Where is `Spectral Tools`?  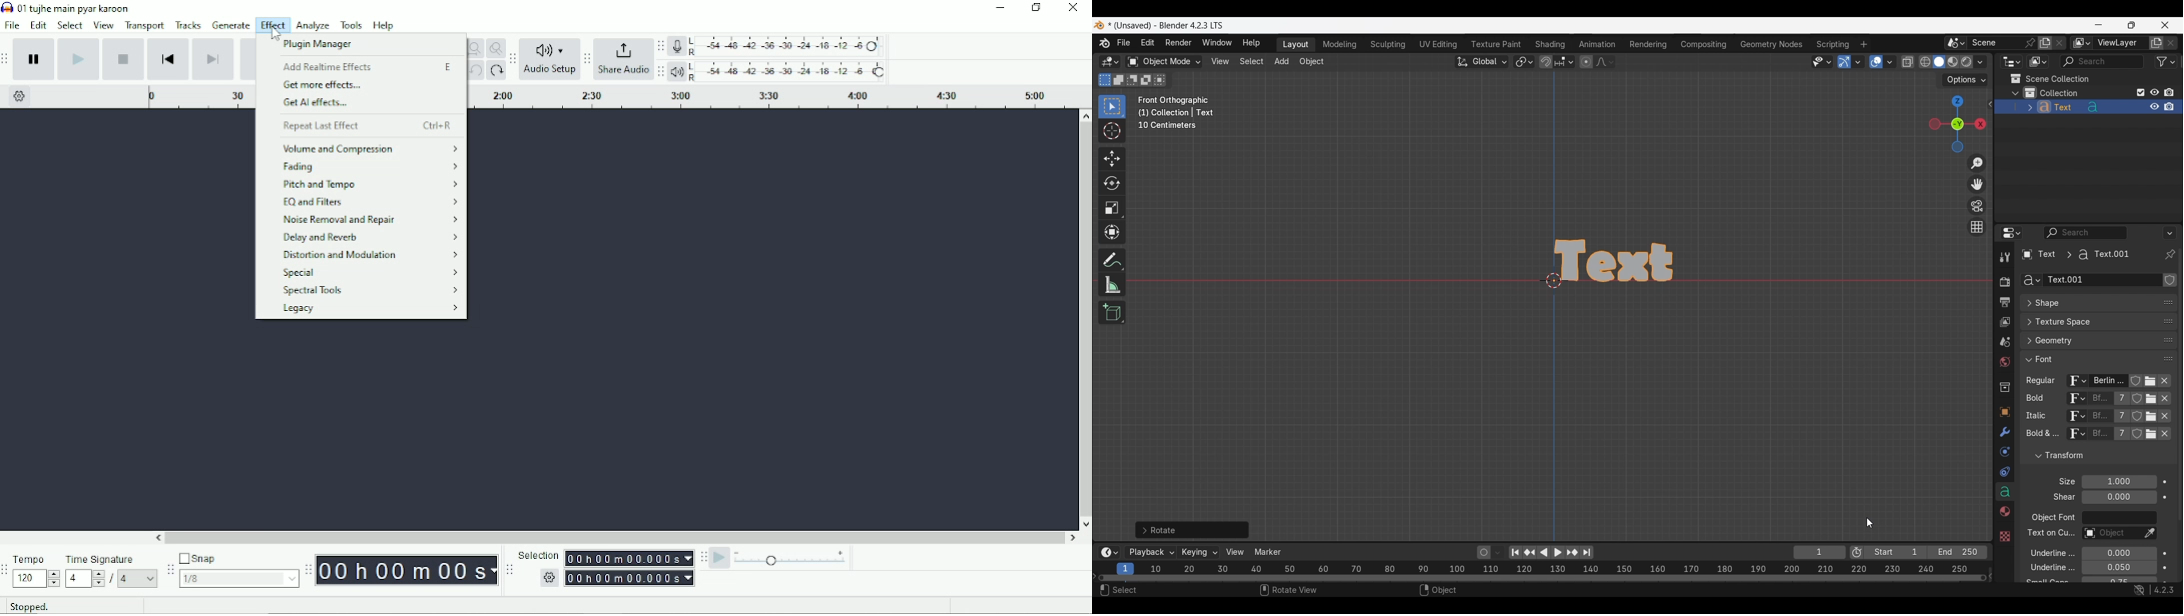 Spectral Tools is located at coordinates (367, 291).